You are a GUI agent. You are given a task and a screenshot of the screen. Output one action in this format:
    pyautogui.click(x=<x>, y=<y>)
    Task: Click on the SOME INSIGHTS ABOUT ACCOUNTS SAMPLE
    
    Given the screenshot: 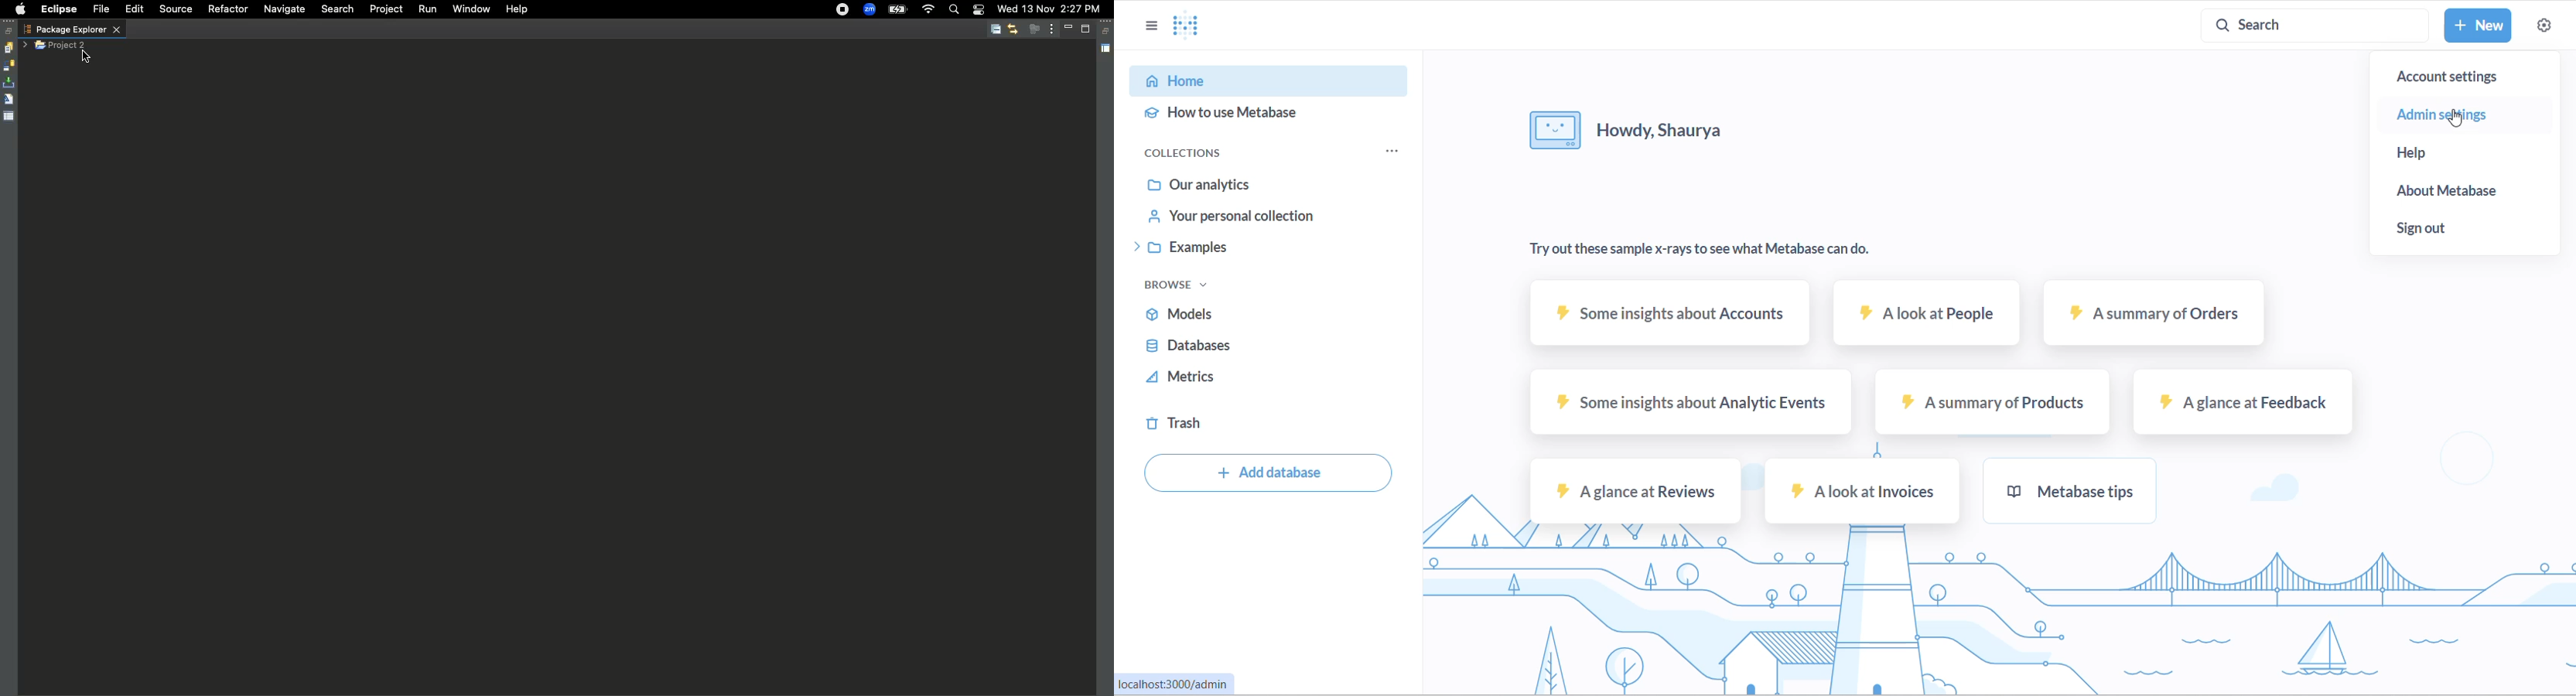 What is the action you would take?
    pyautogui.click(x=1675, y=315)
    